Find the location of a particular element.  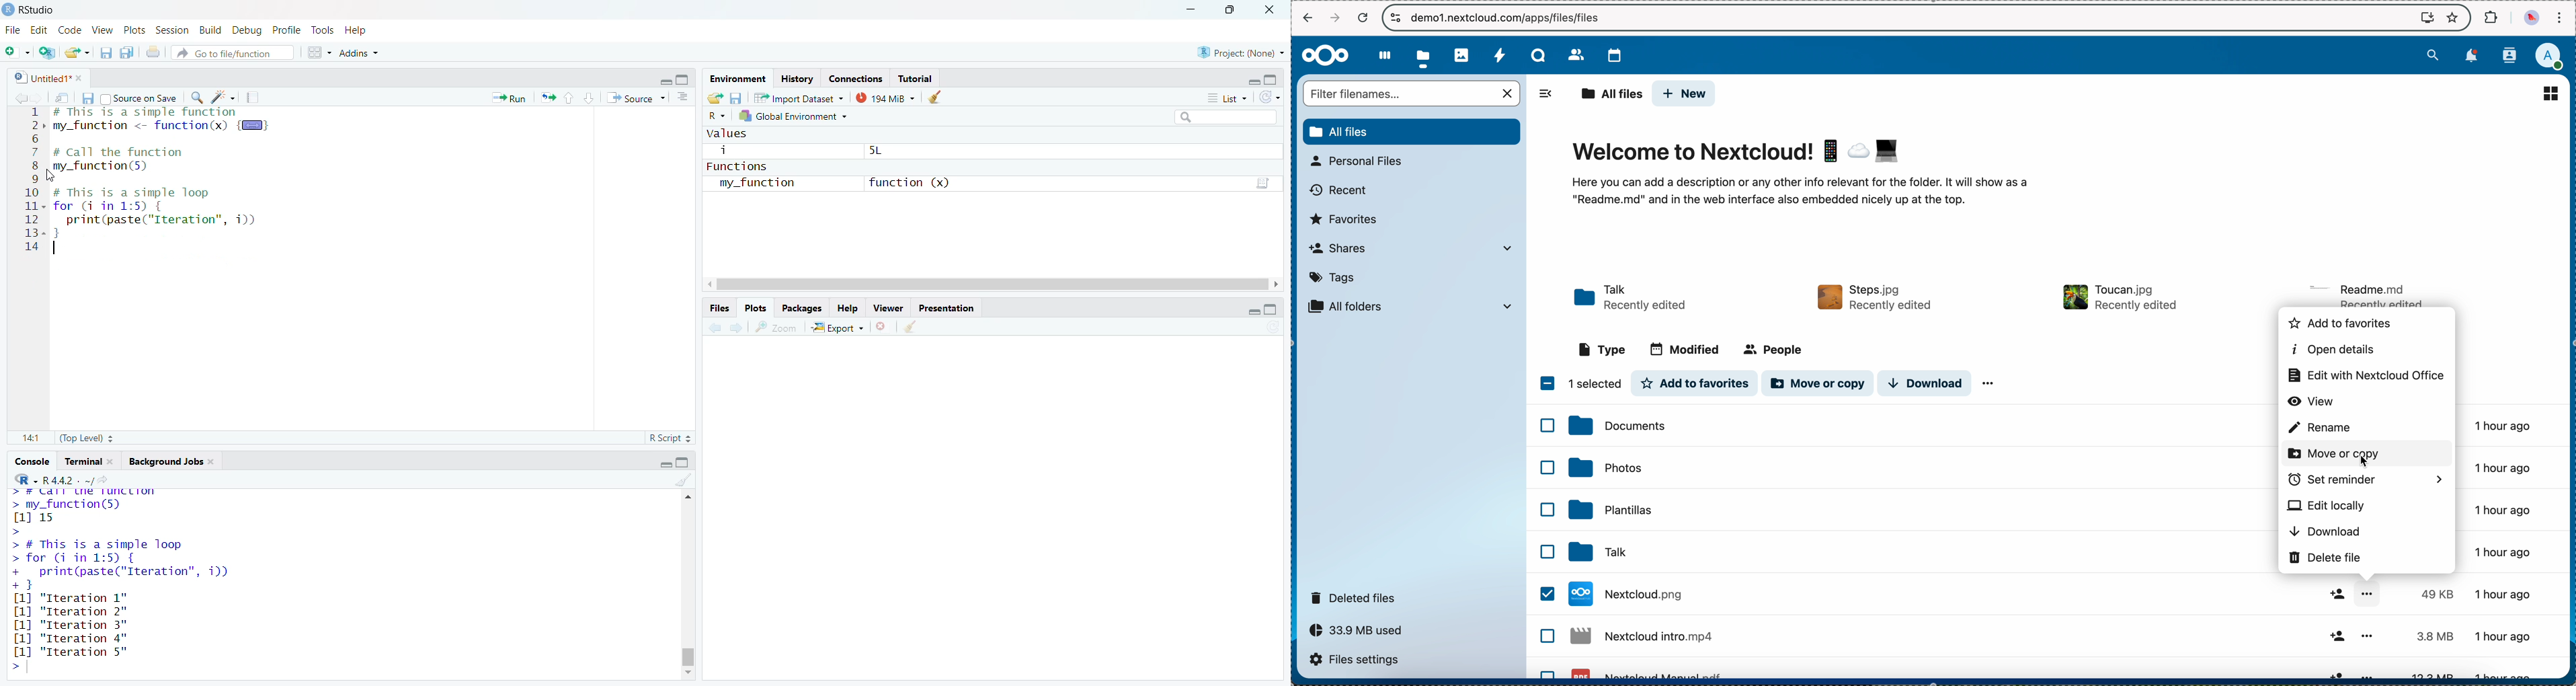

move down is located at coordinates (687, 675).